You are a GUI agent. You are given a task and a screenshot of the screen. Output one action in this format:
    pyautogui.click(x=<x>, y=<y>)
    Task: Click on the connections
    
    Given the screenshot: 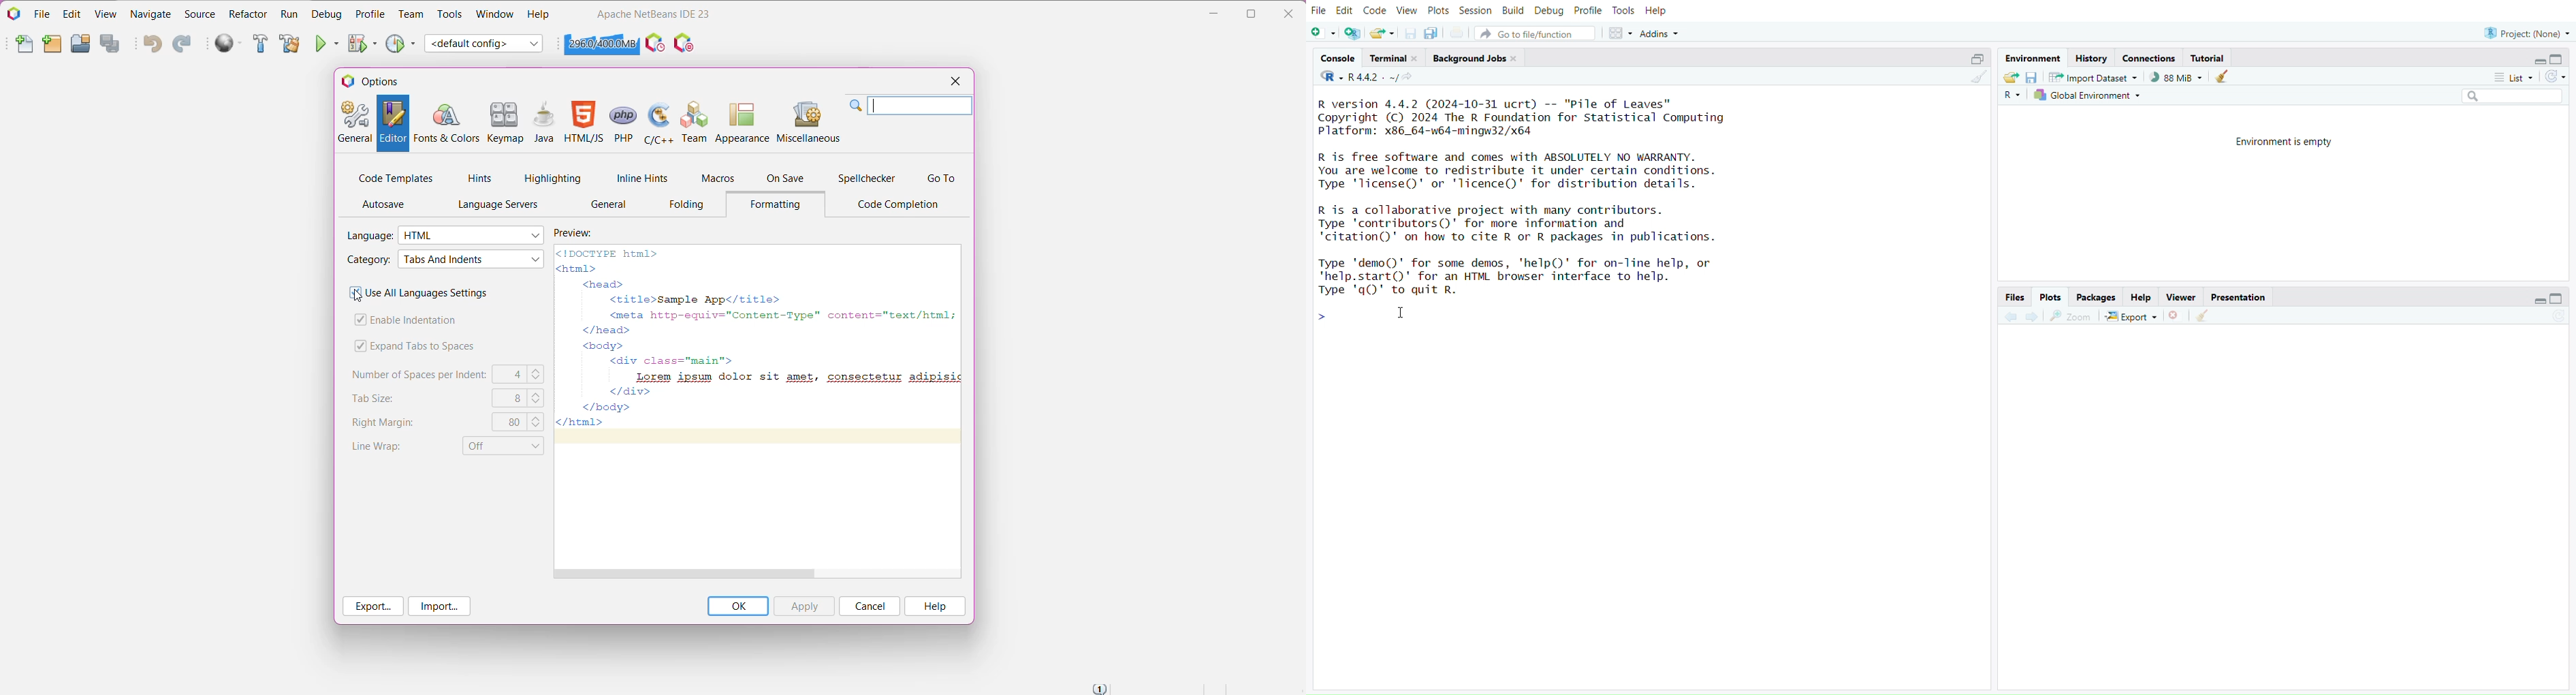 What is the action you would take?
    pyautogui.click(x=2149, y=58)
    